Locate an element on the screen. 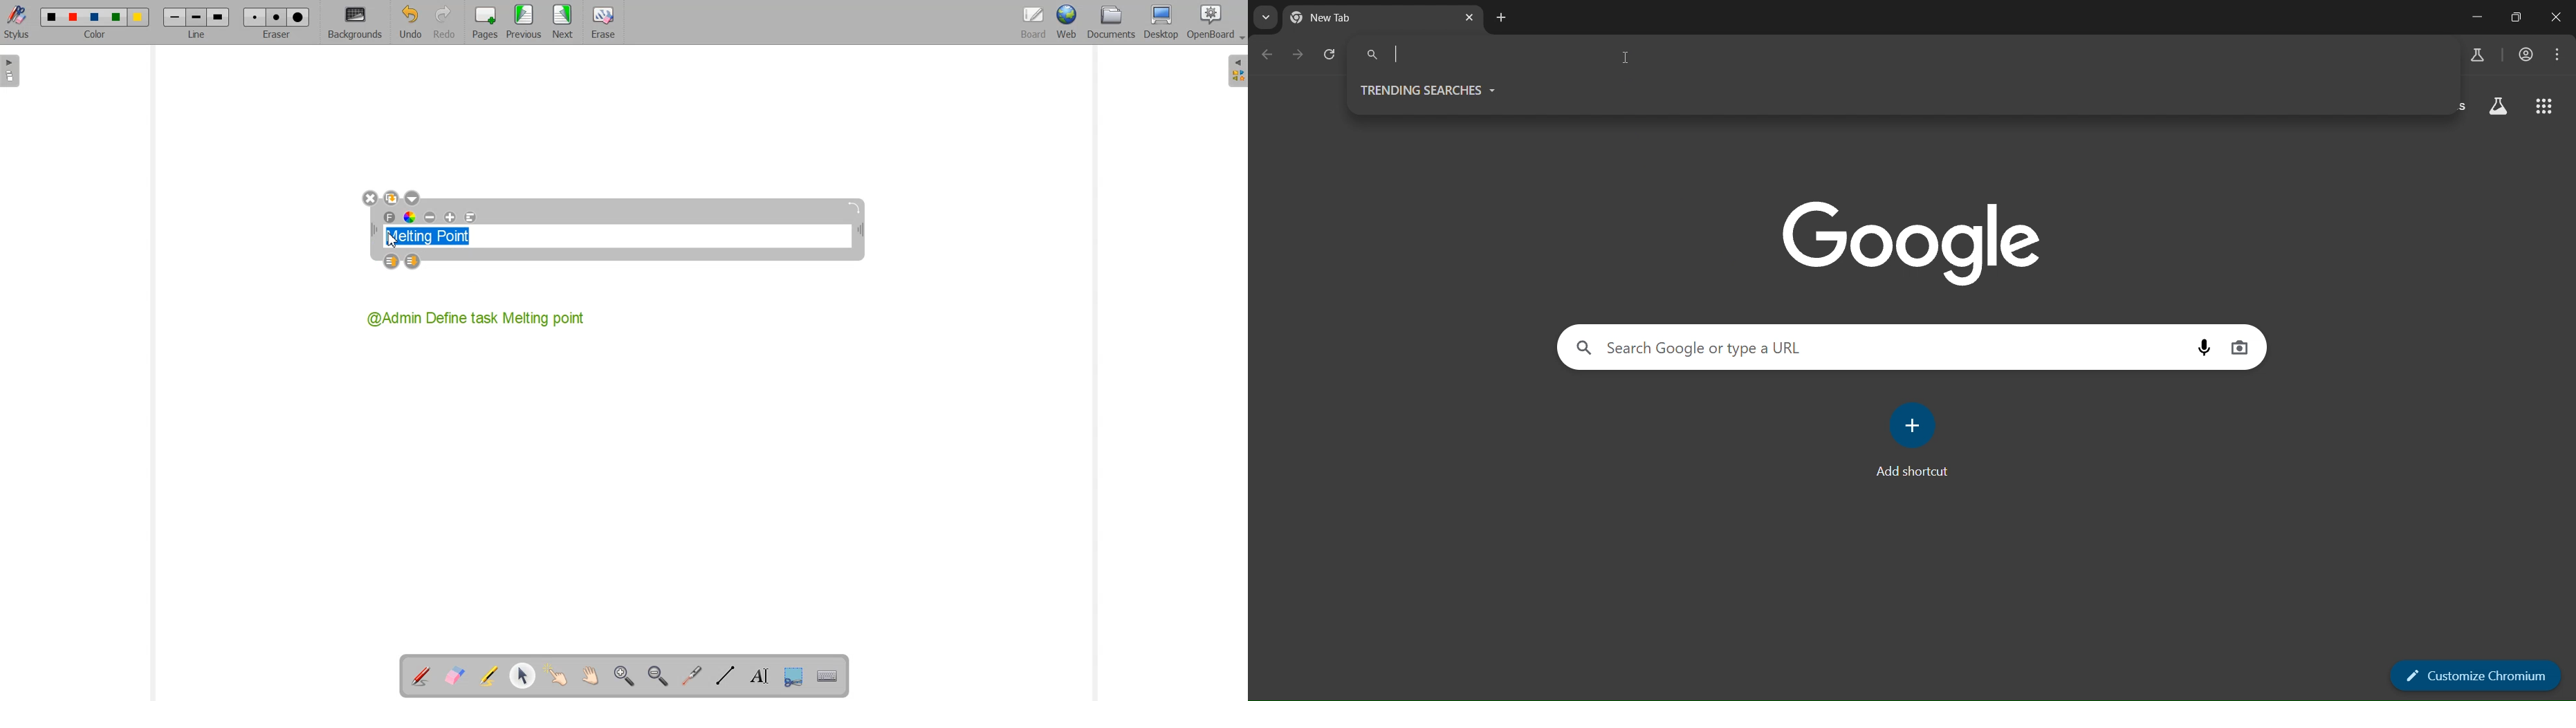 The image size is (2576, 728). New Tab is located at coordinates (1339, 21).